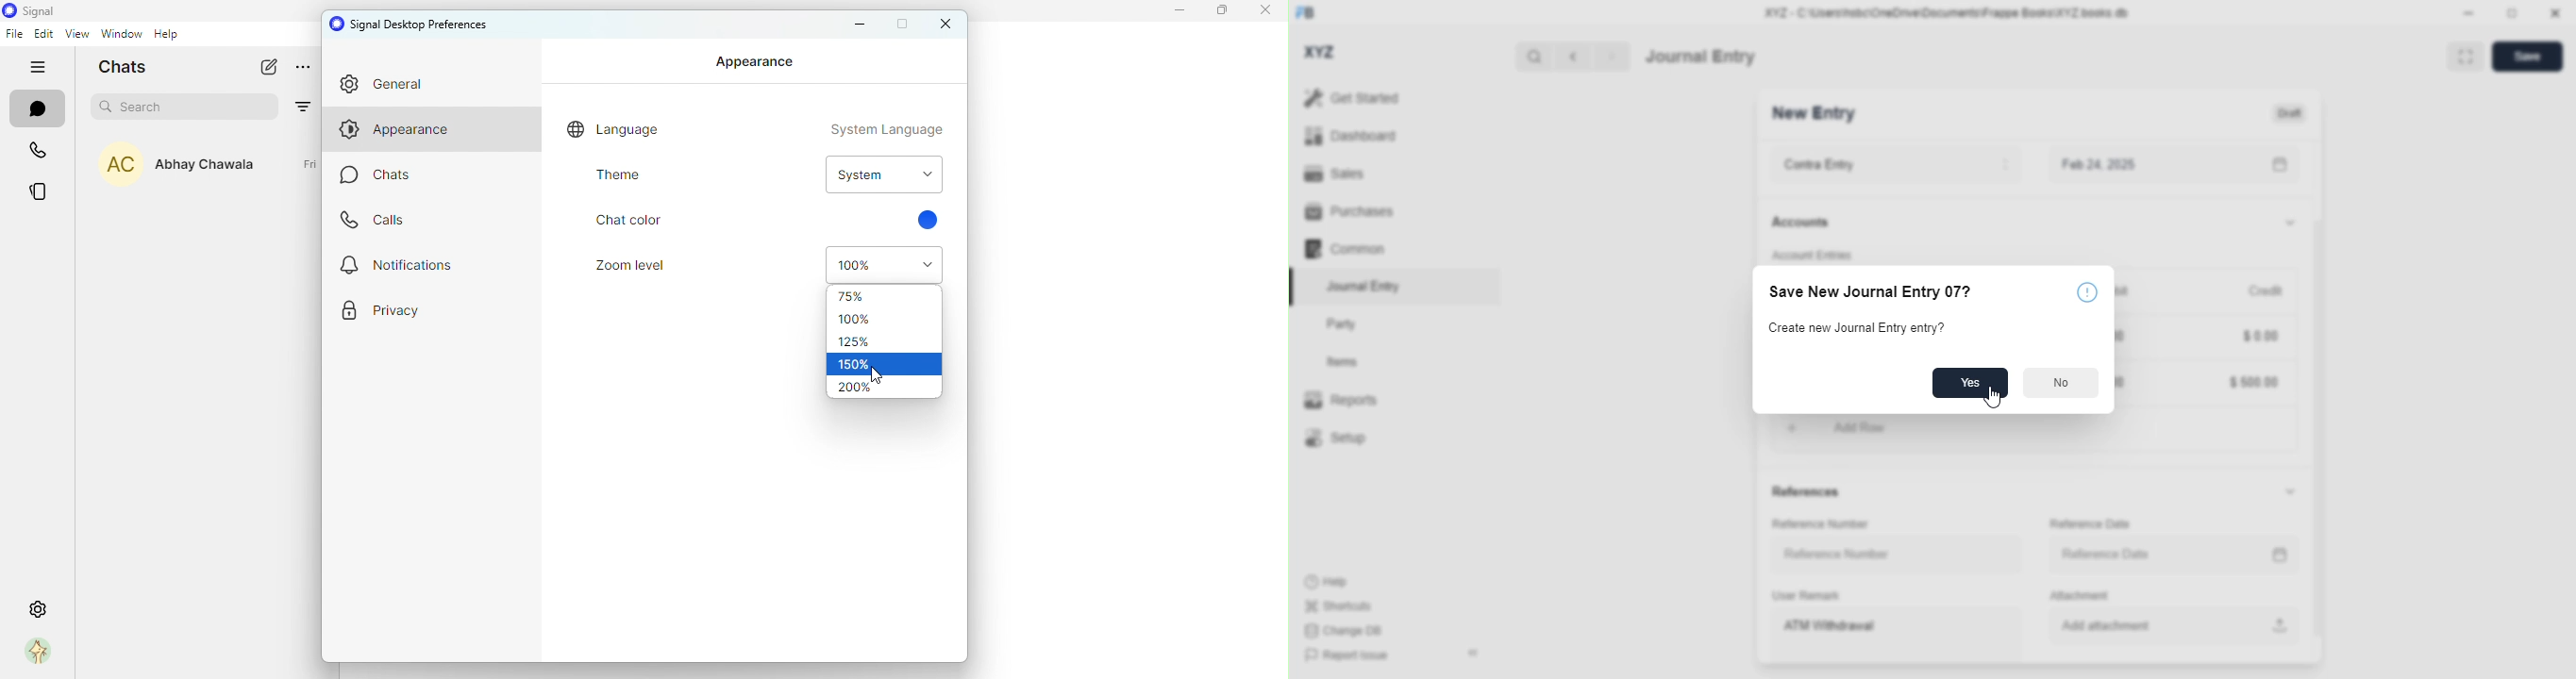  What do you see at coordinates (2135, 553) in the screenshot?
I see `reference date` at bounding box center [2135, 553].